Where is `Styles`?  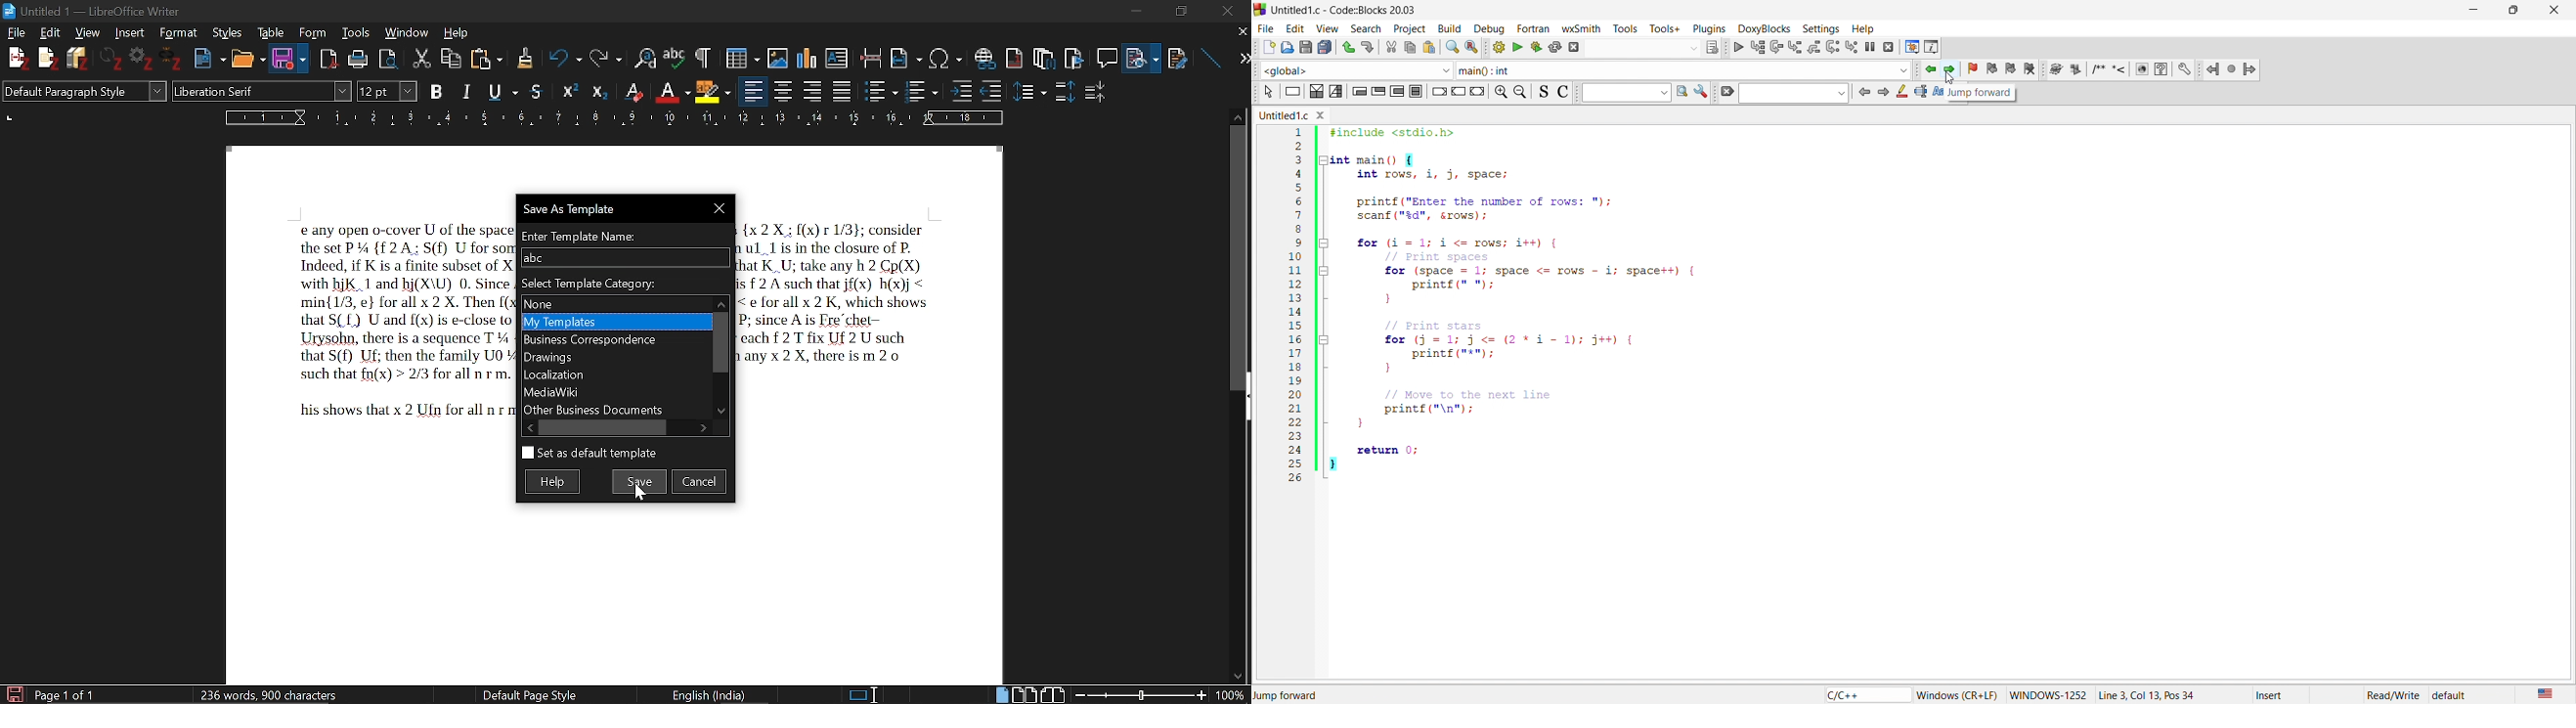 Styles is located at coordinates (226, 33).